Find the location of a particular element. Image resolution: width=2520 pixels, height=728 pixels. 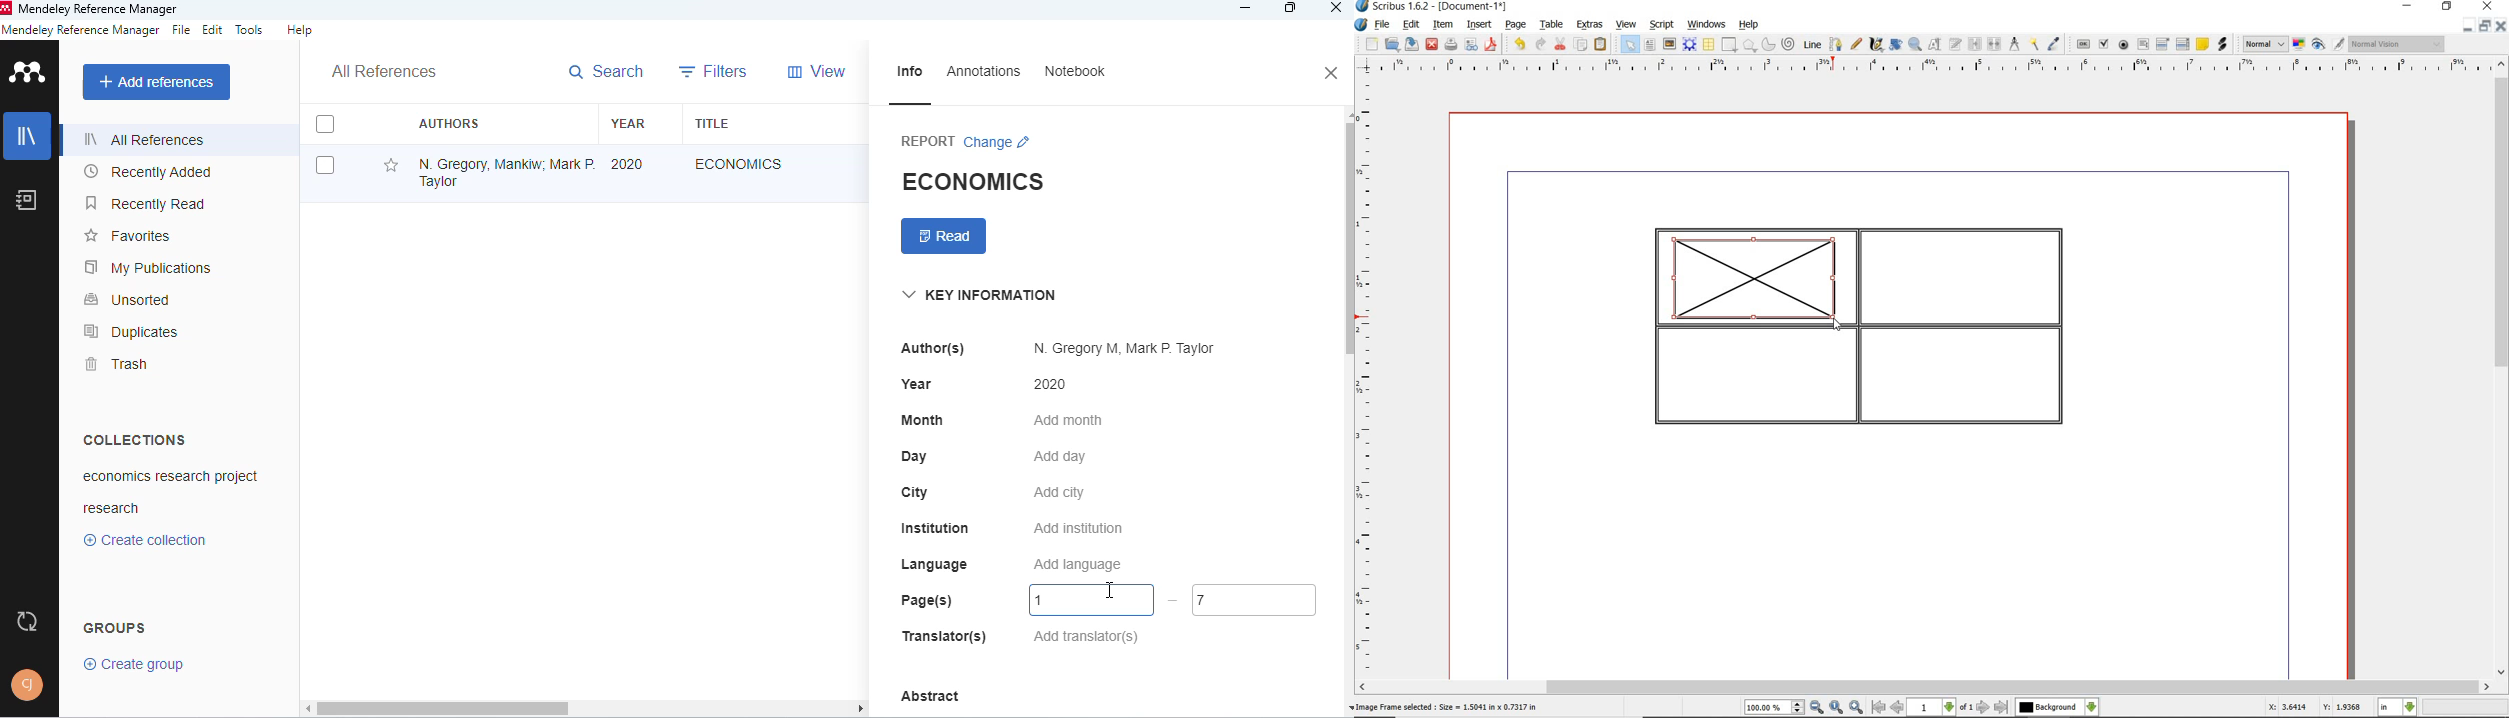

preview mode is located at coordinates (2319, 45).